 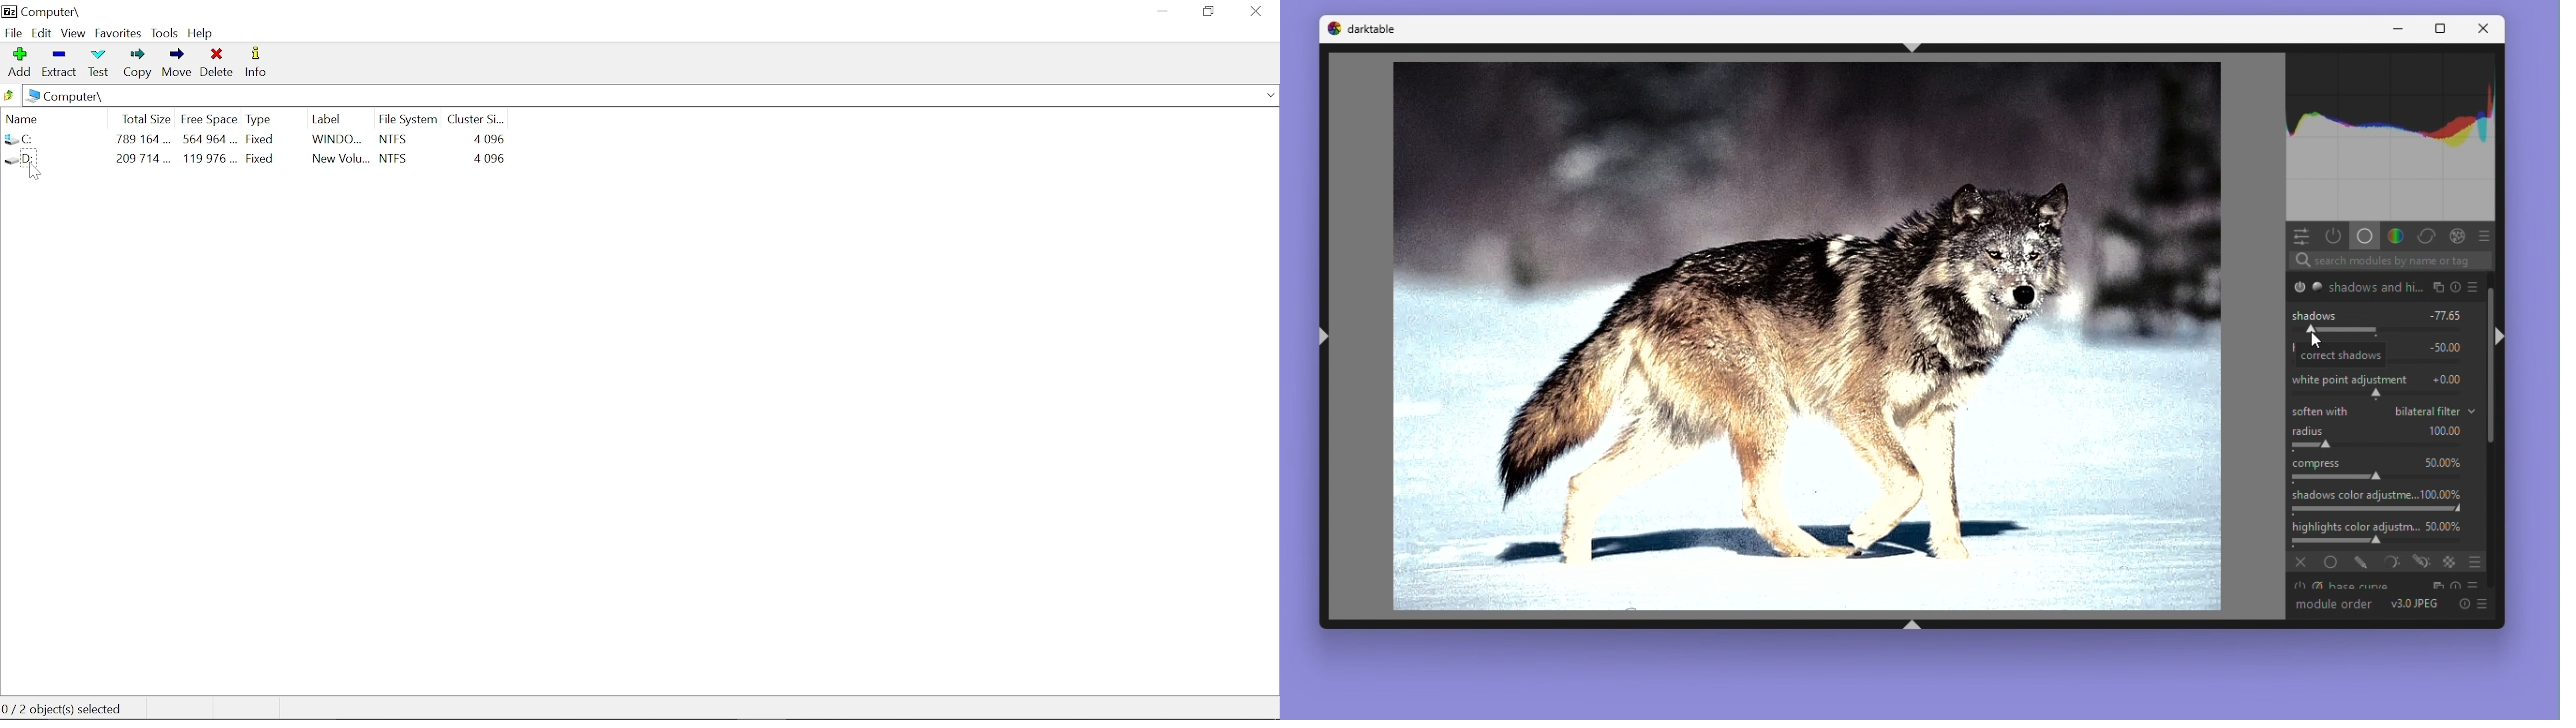 I want to click on Search bar, so click(x=2392, y=261).